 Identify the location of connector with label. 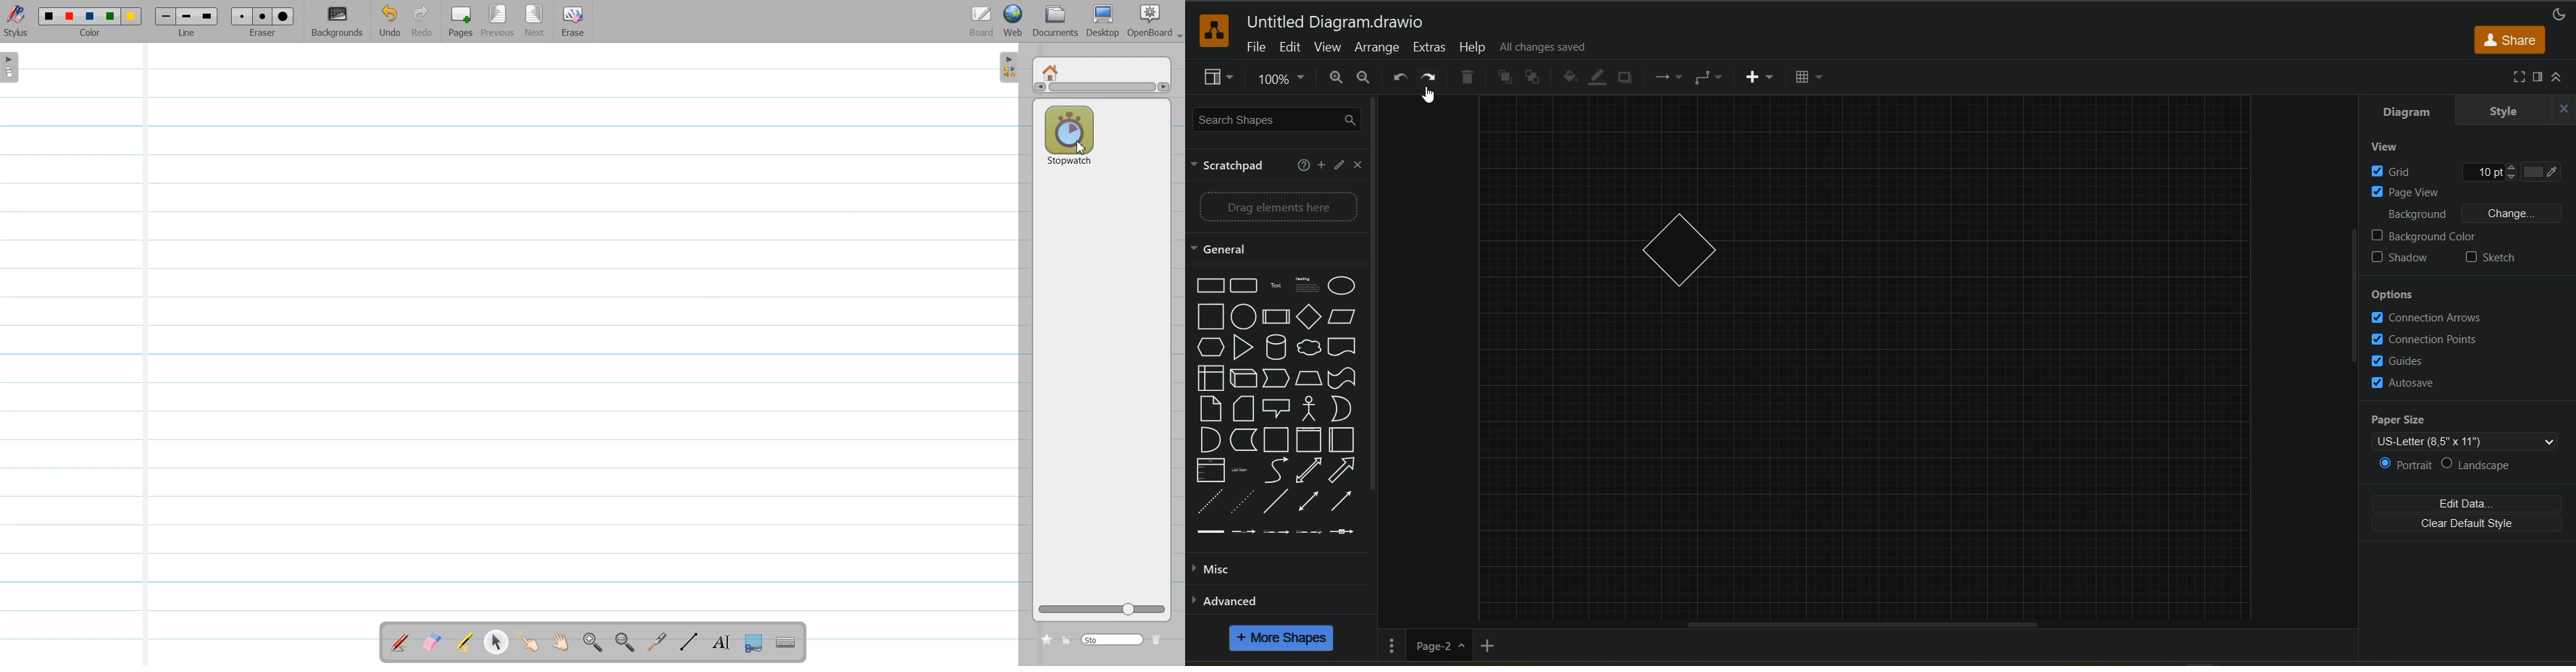
(1244, 533).